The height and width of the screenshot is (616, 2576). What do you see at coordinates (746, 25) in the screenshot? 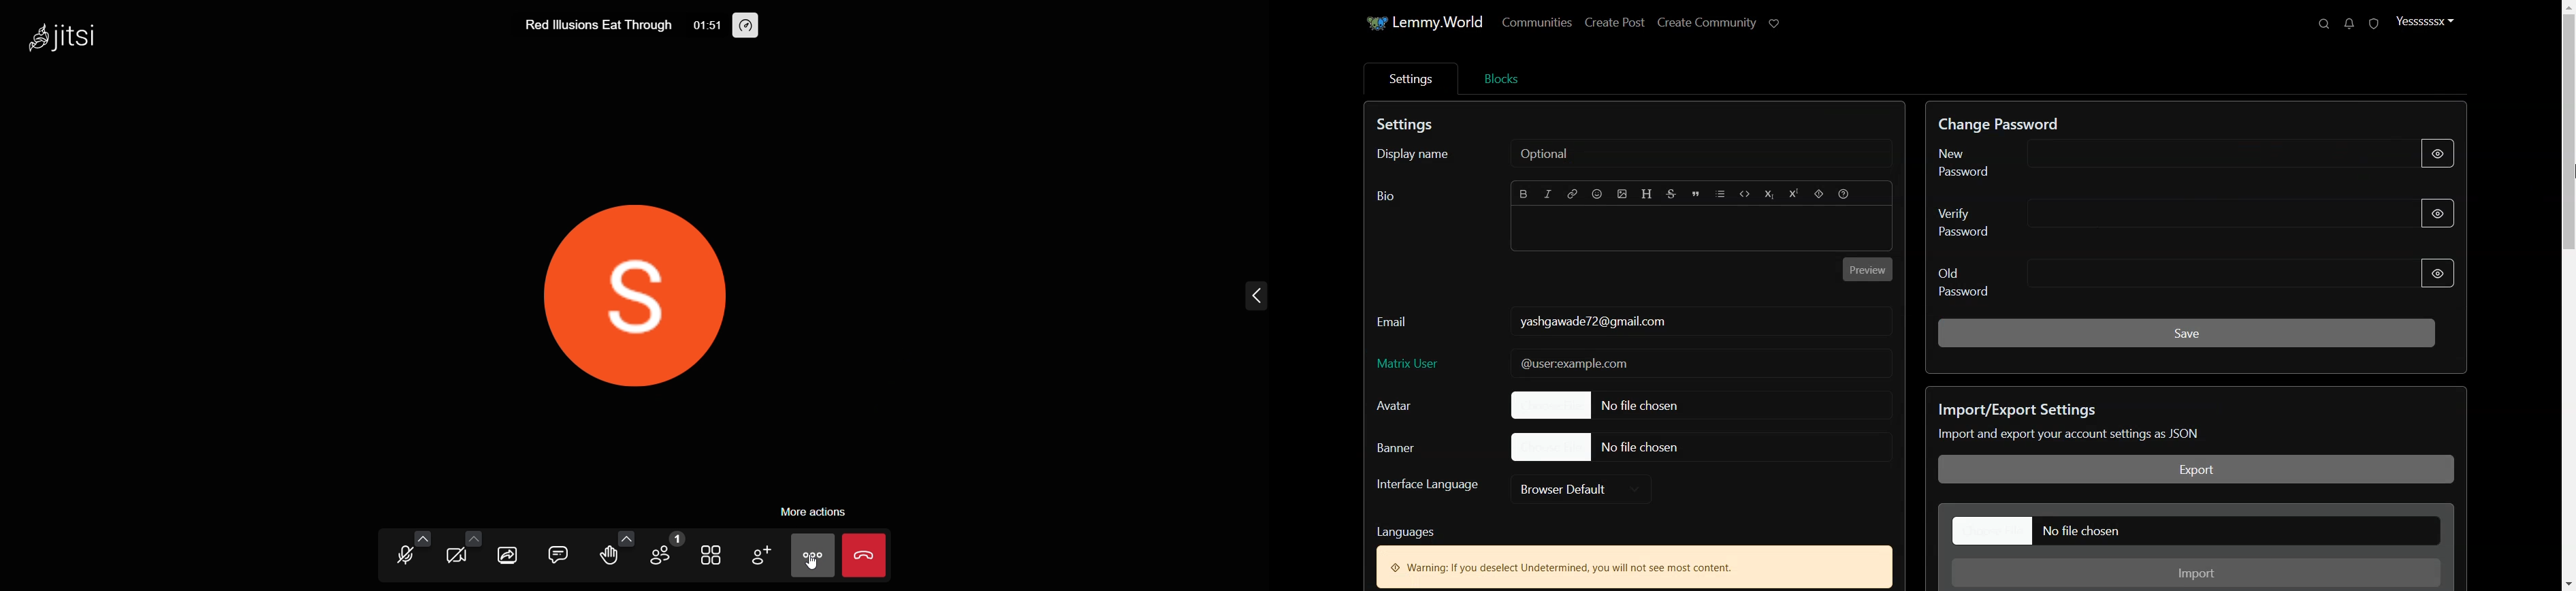
I see `performance setting` at bounding box center [746, 25].